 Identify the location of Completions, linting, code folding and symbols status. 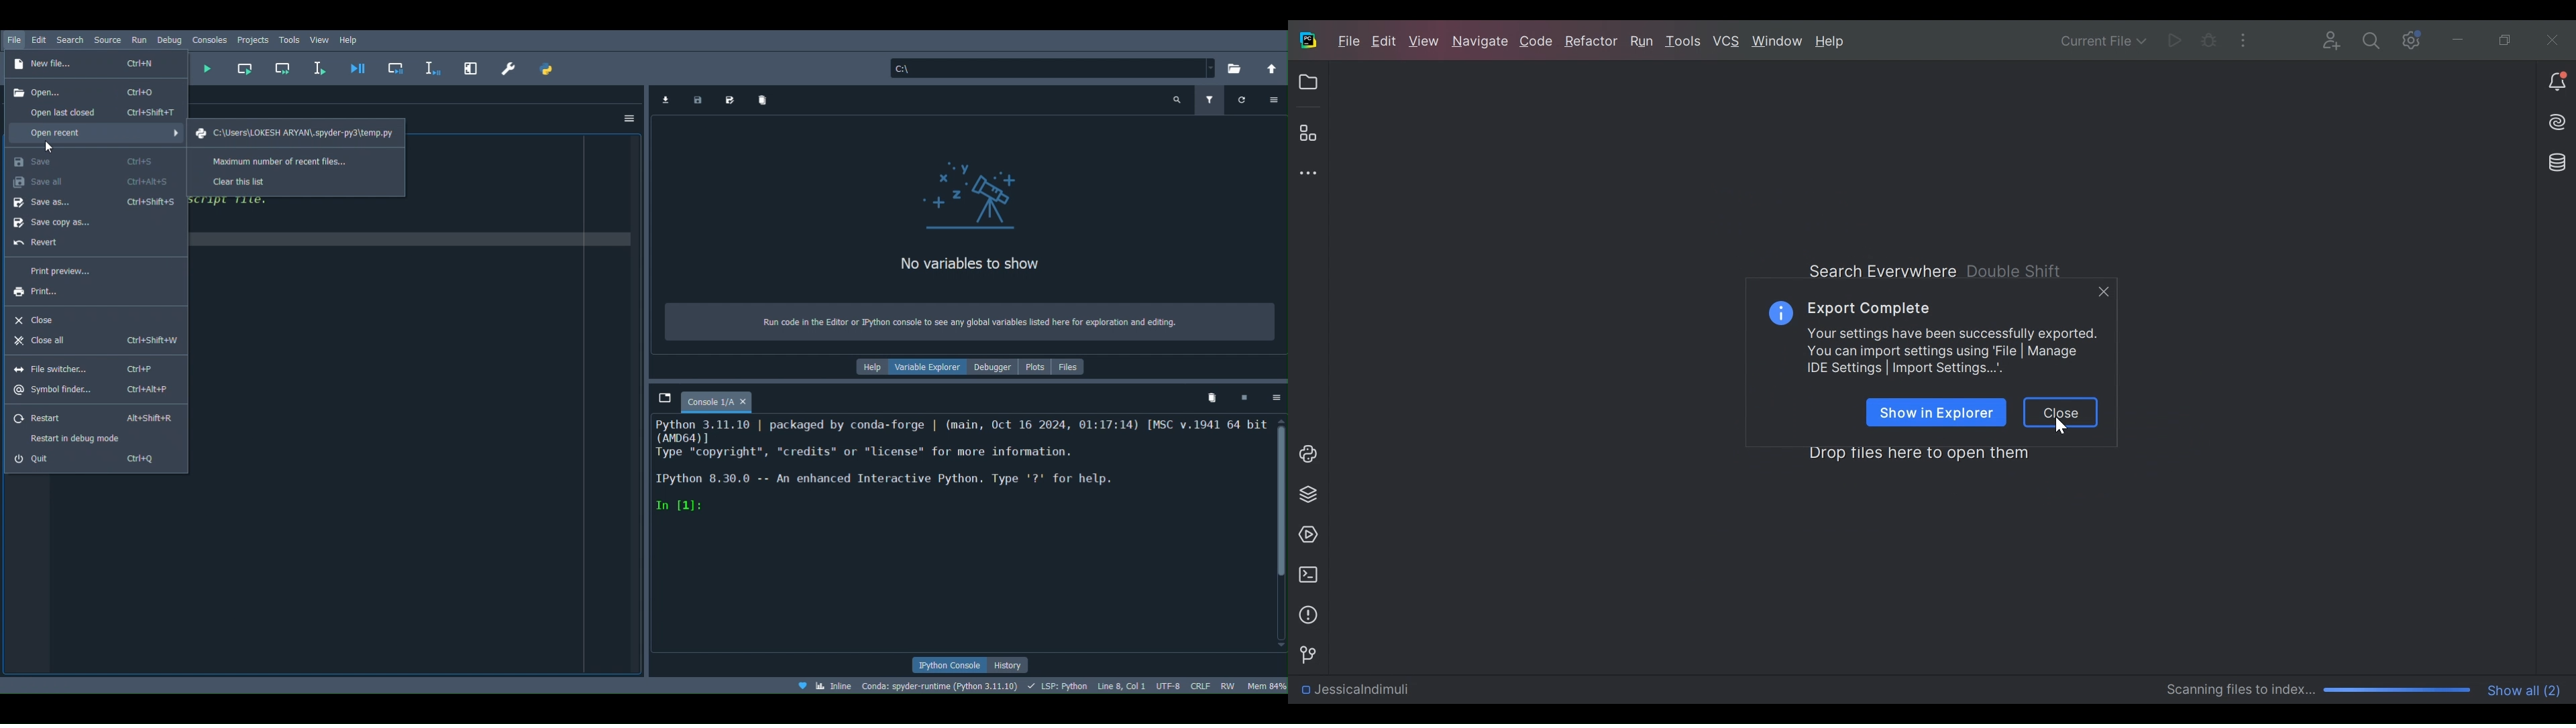
(1058, 686).